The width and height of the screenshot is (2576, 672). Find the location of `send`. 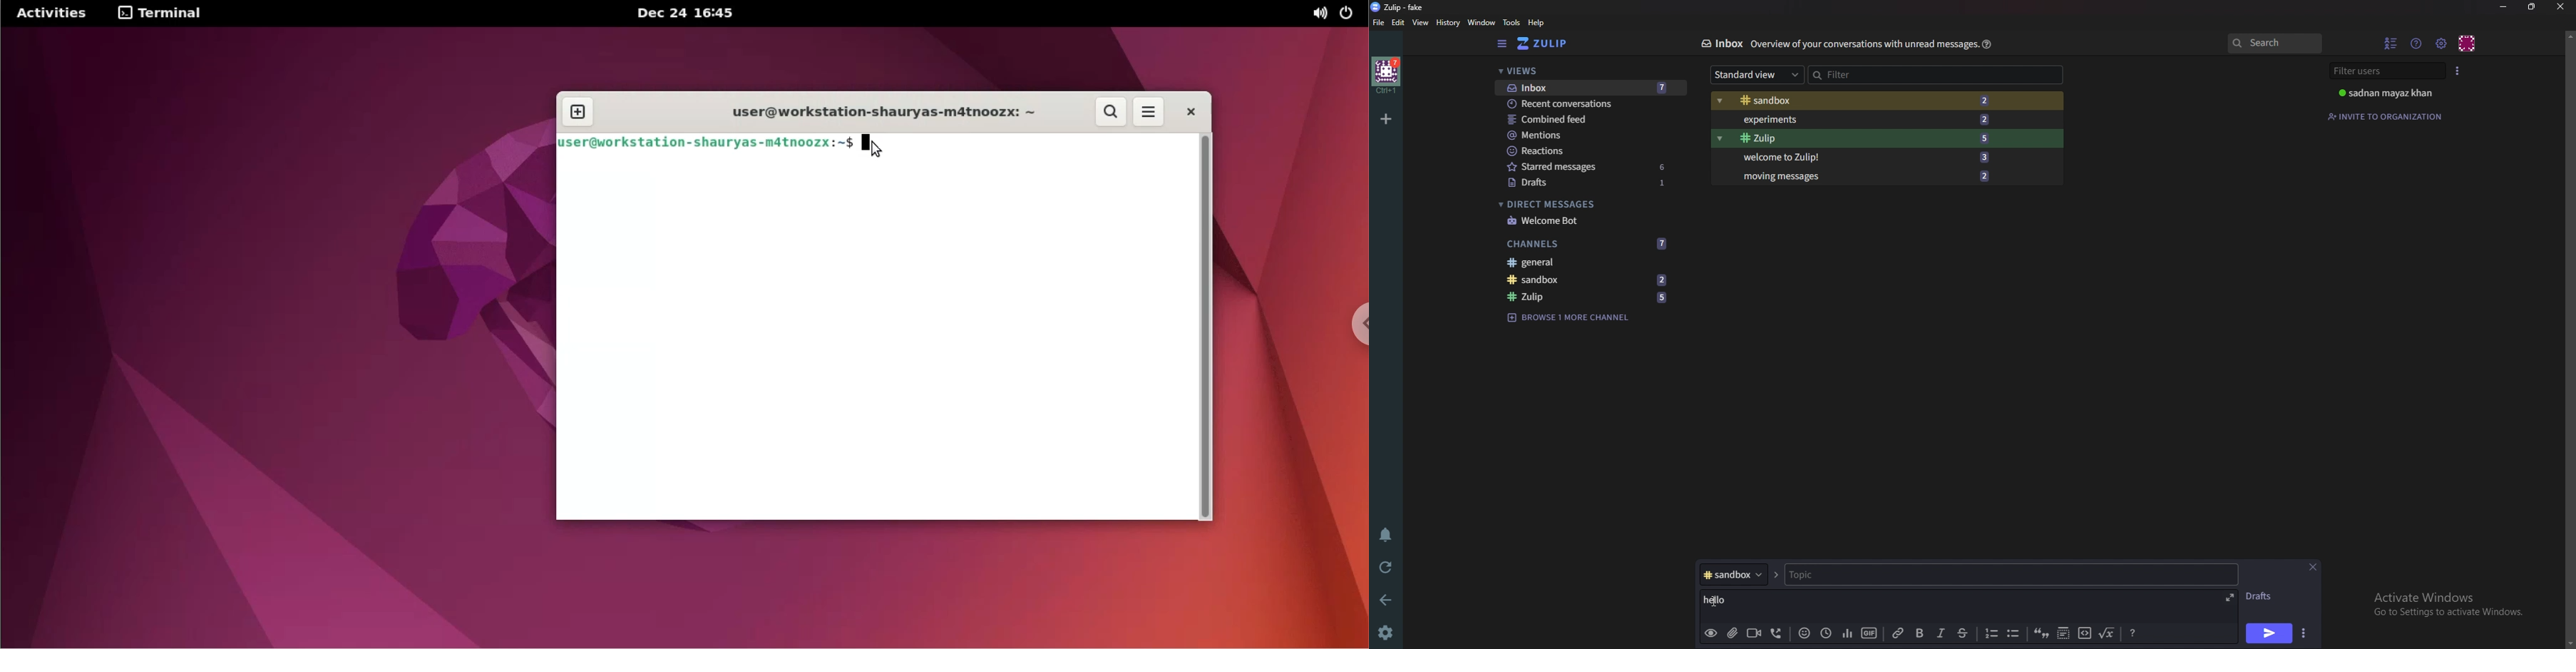

send is located at coordinates (2268, 634).